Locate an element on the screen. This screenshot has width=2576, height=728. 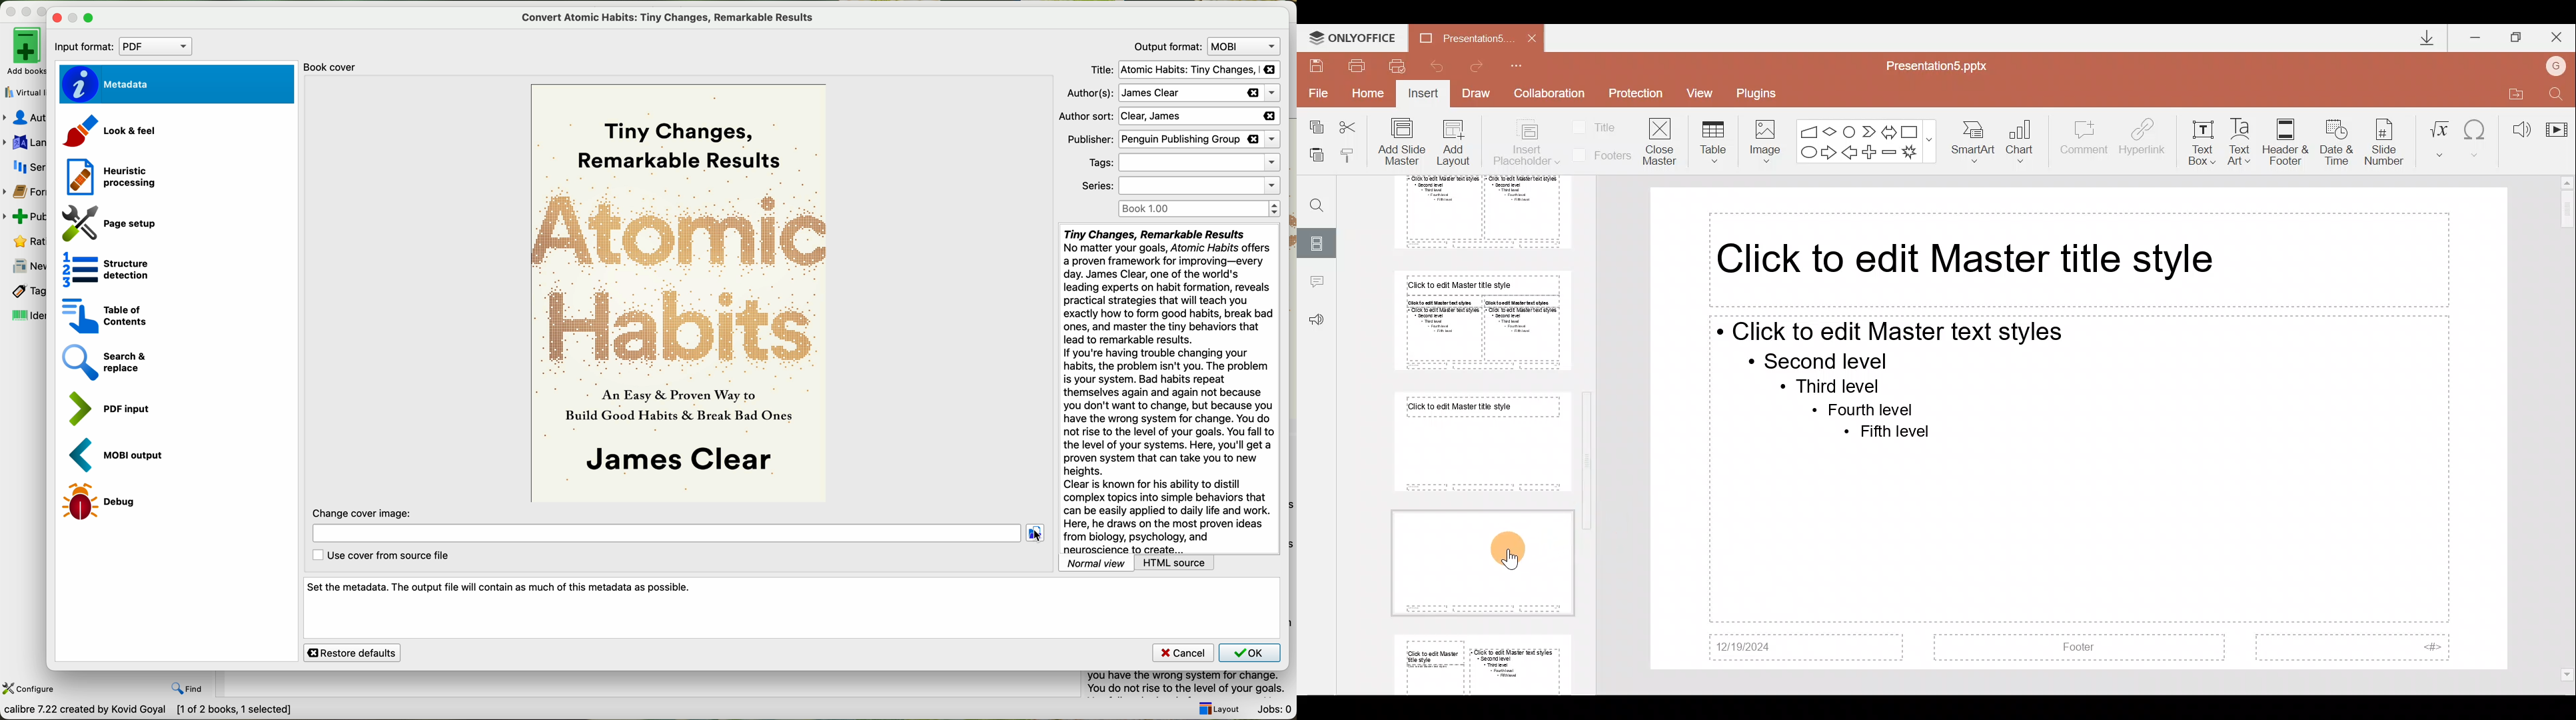
Slide 7 is located at coordinates (1478, 442).